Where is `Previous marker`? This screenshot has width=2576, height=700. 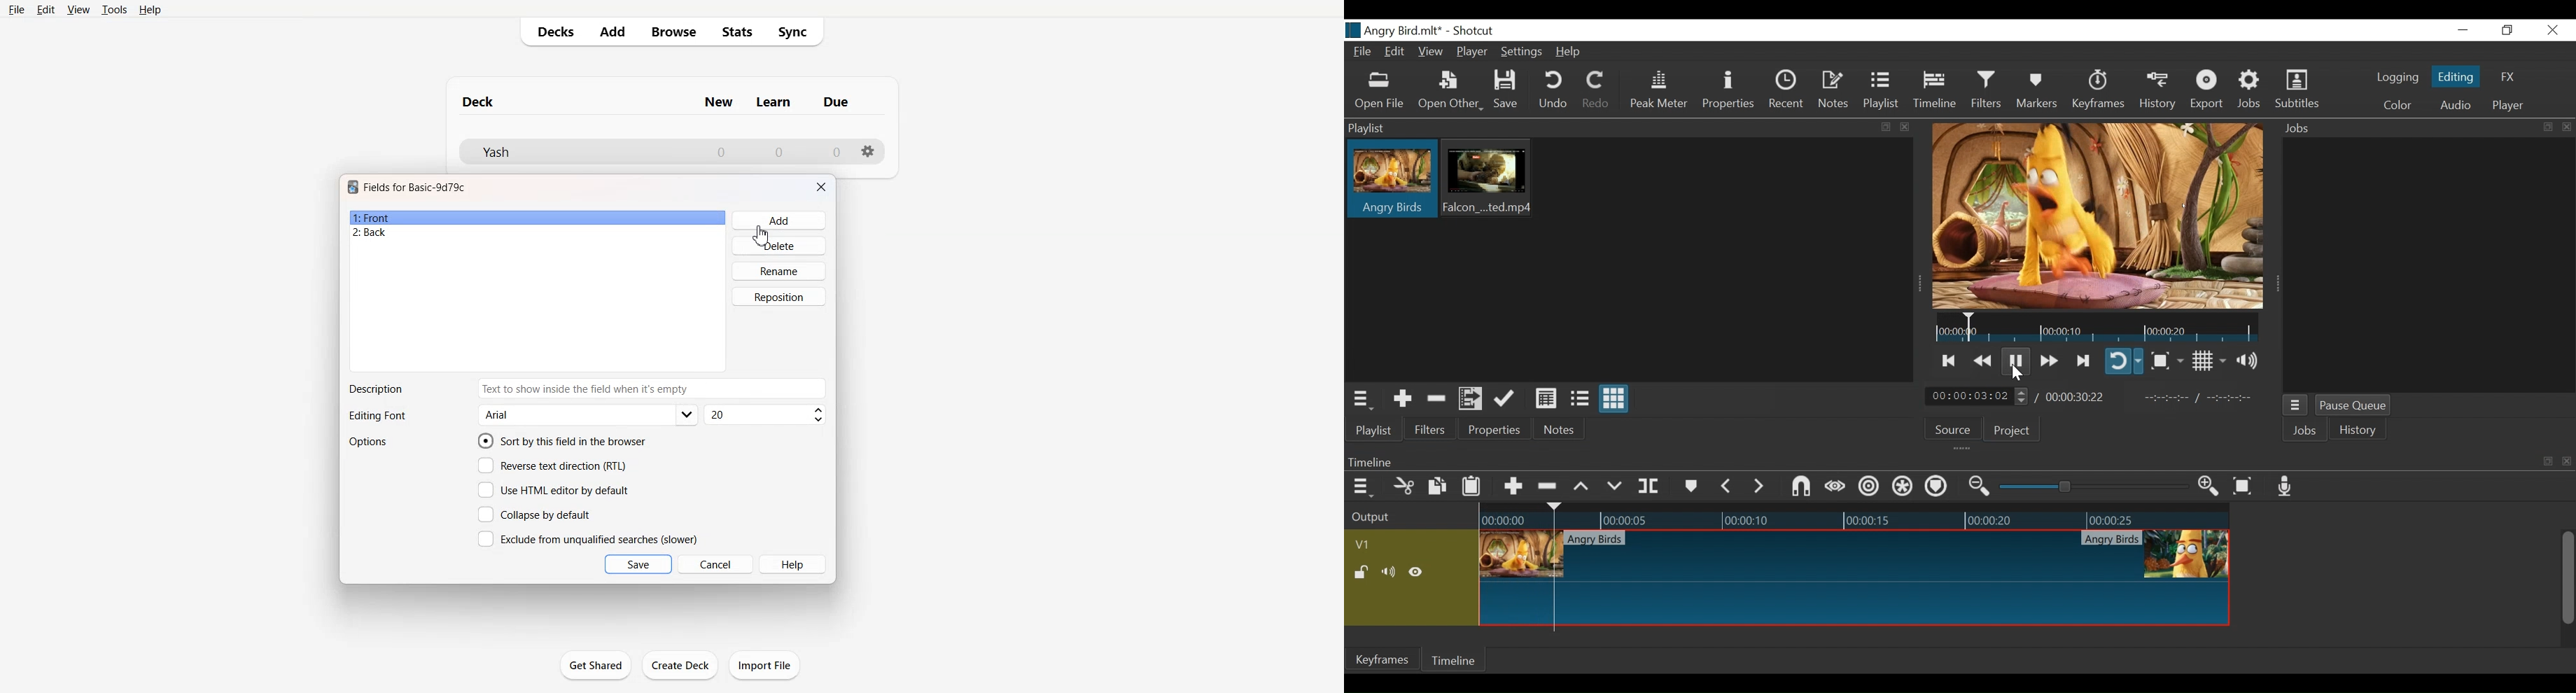
Previous marker is located at coordinates (1728, 486).